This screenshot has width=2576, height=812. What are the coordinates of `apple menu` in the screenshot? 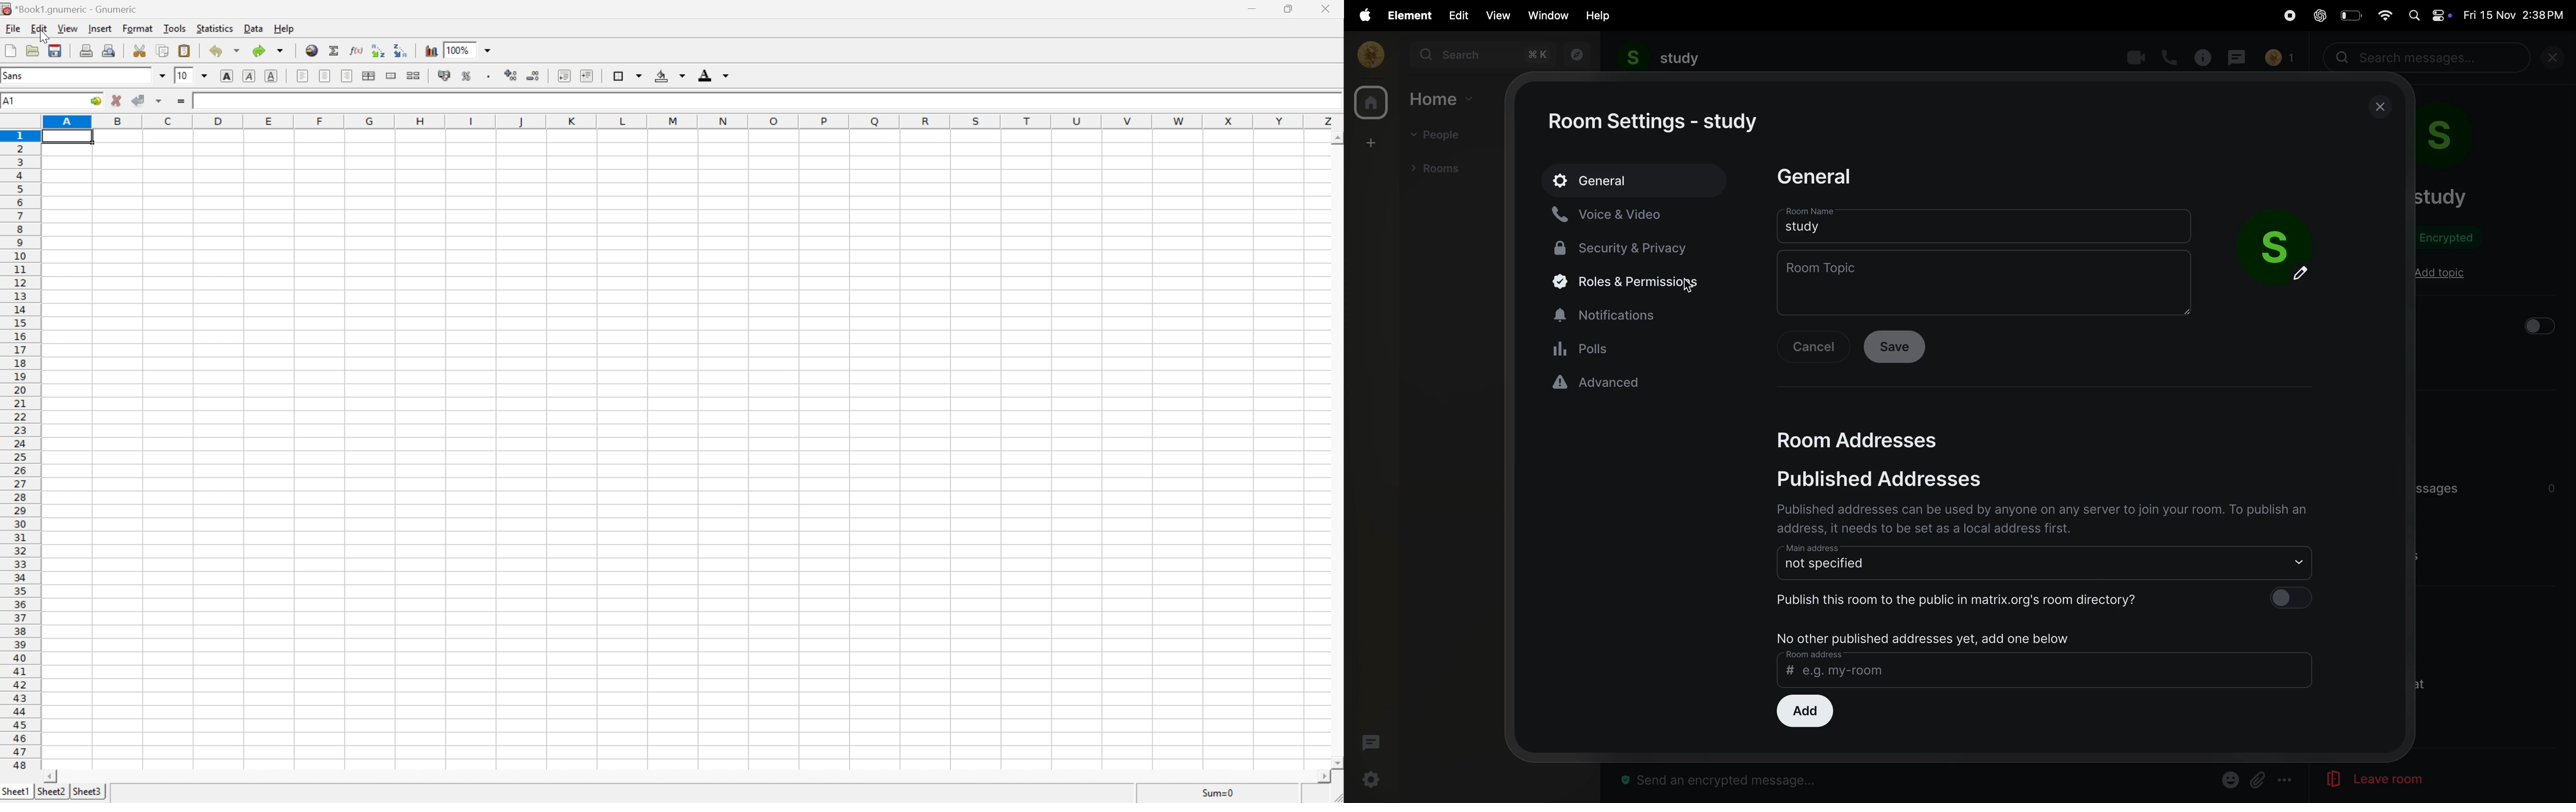 It's located at (1361, 15).